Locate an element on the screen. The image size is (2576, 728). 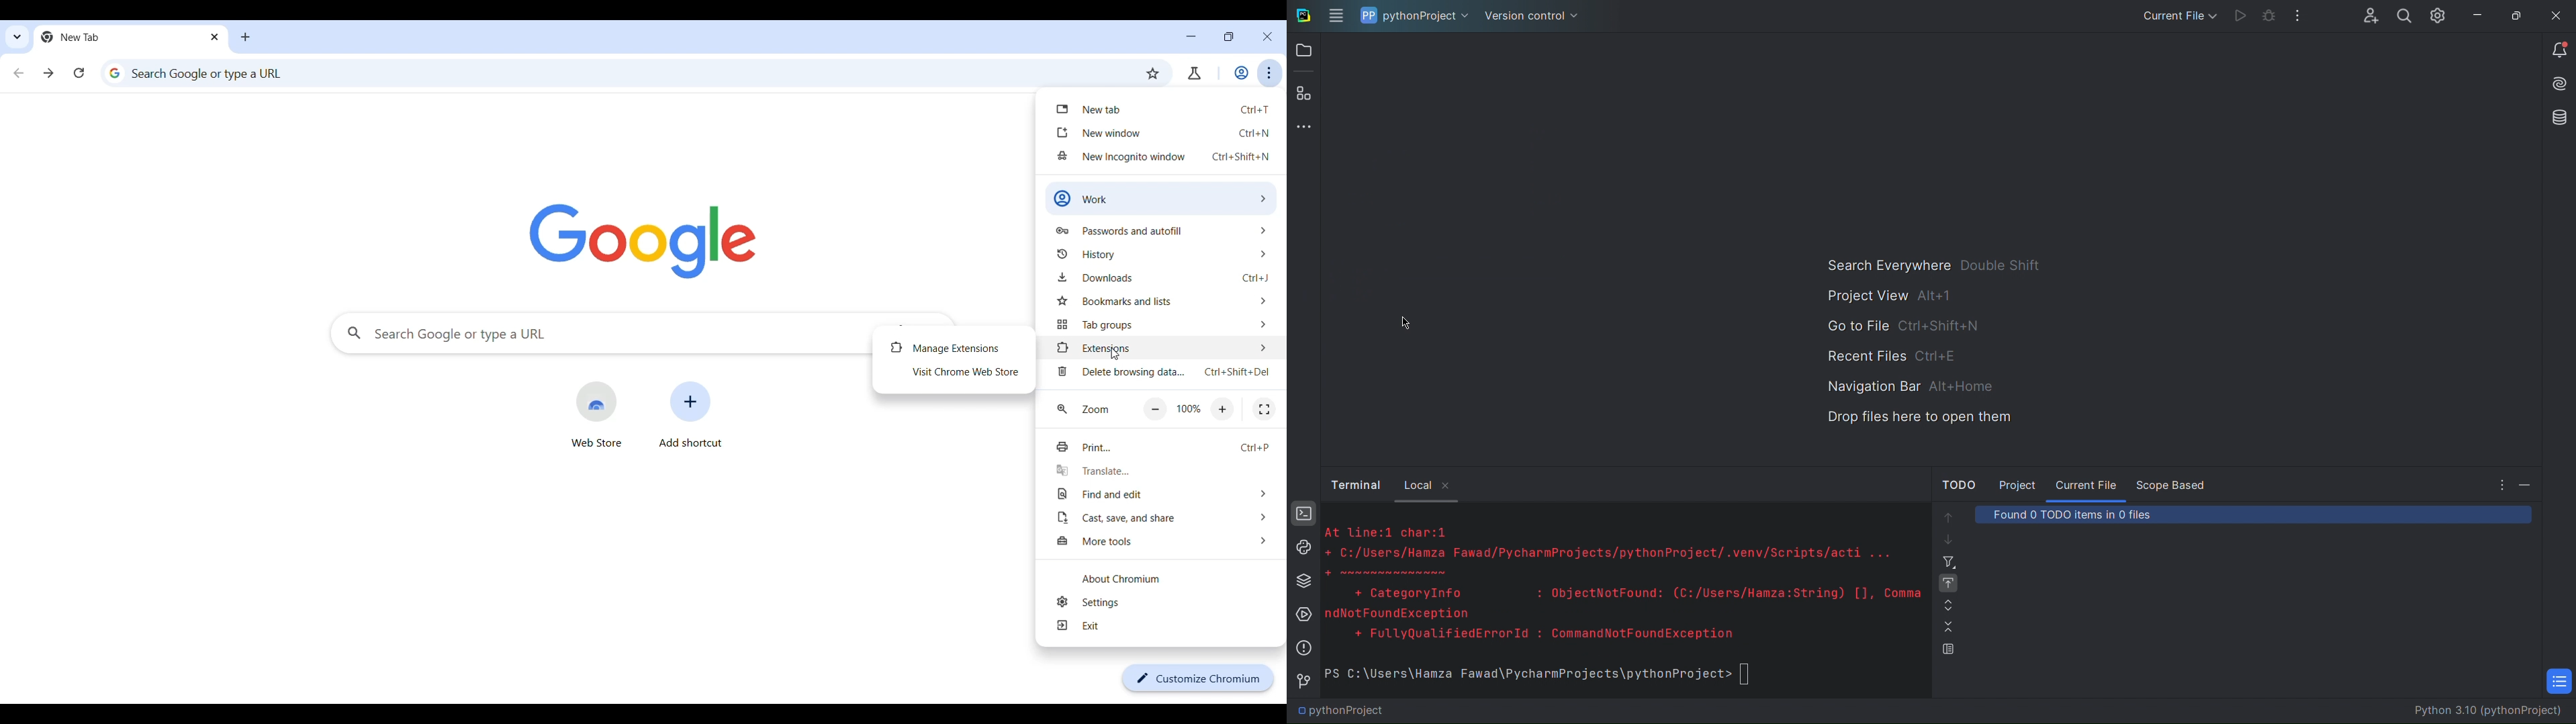
Version Control is located at coordinates (1303, 684).